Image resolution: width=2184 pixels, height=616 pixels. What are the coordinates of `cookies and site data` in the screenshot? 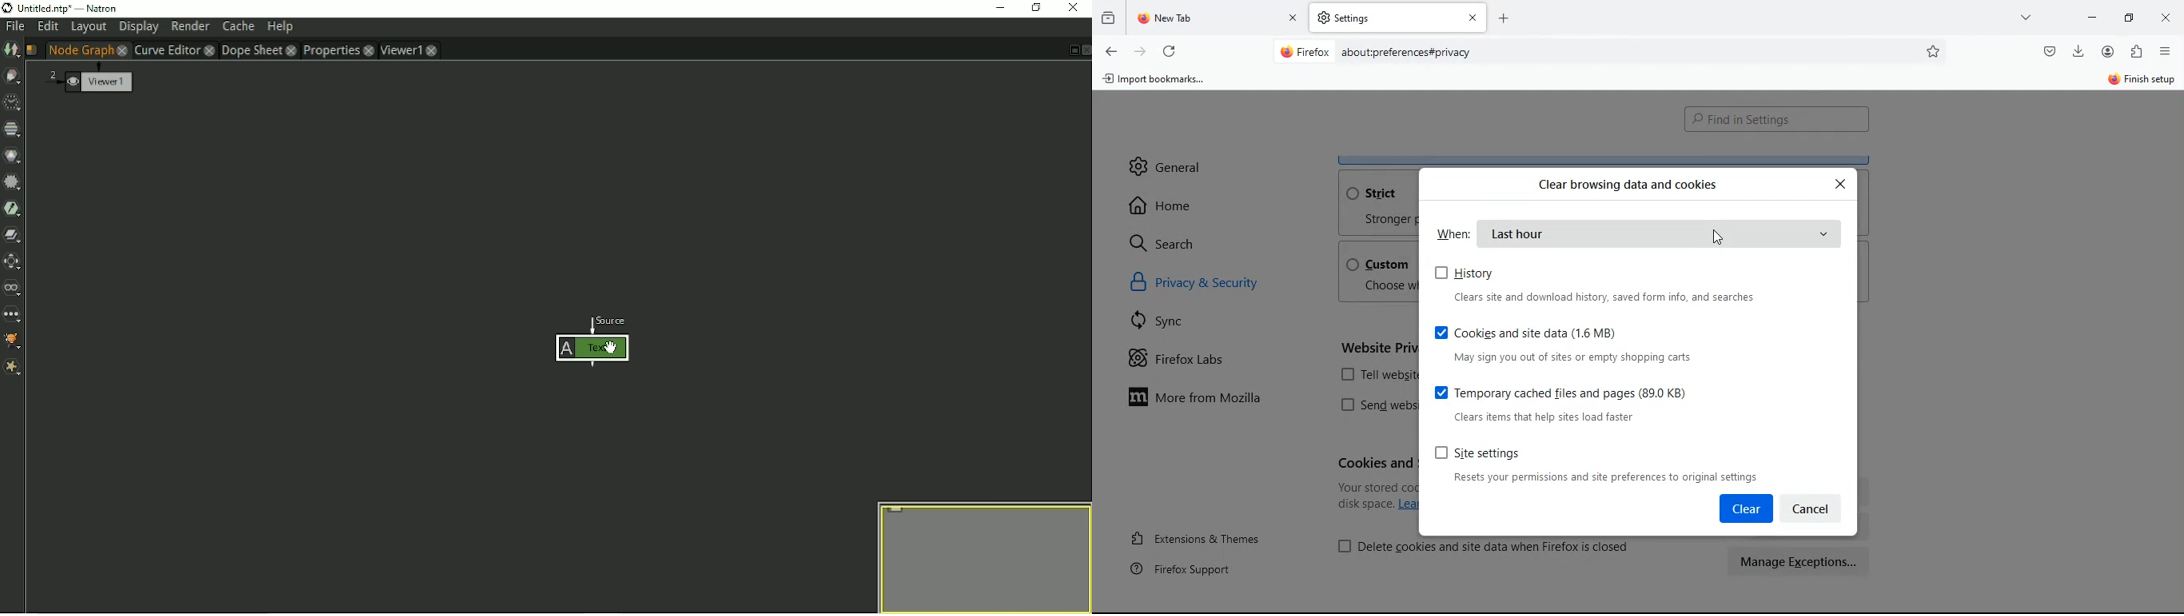 It's located at (1574, 342).